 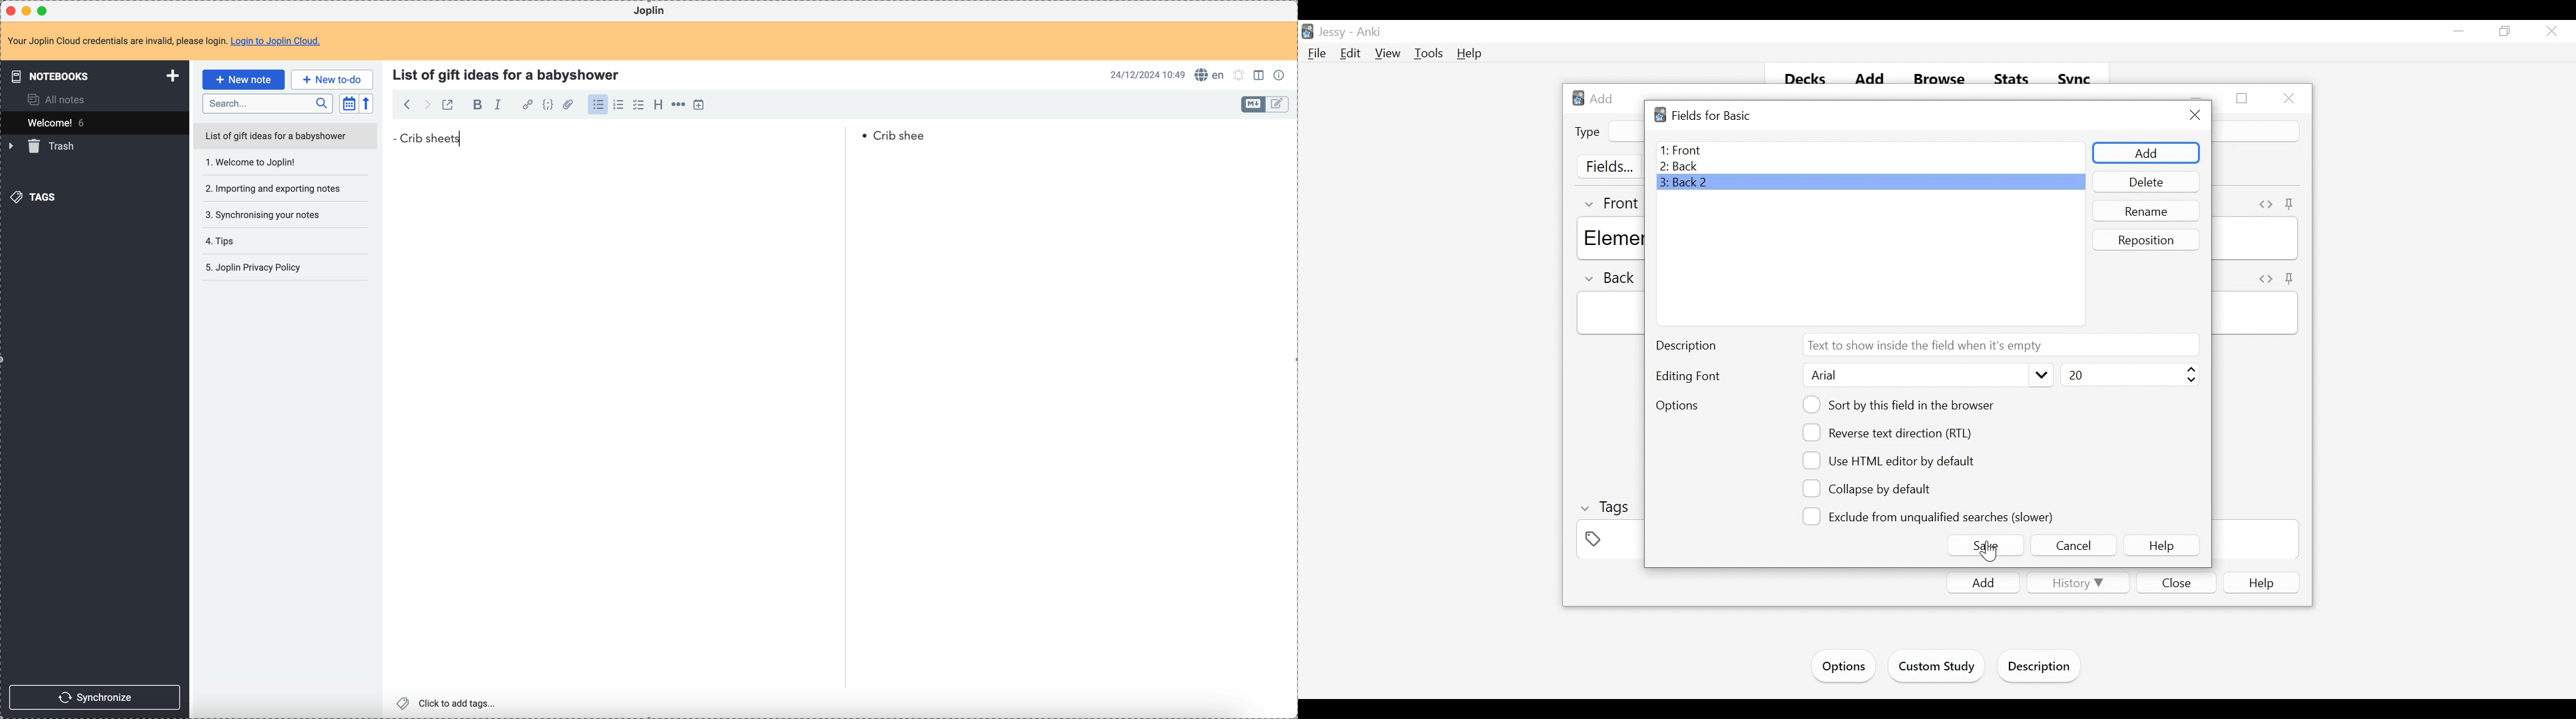 I want to click on Select Font Size, so click(x=2129, y=375).